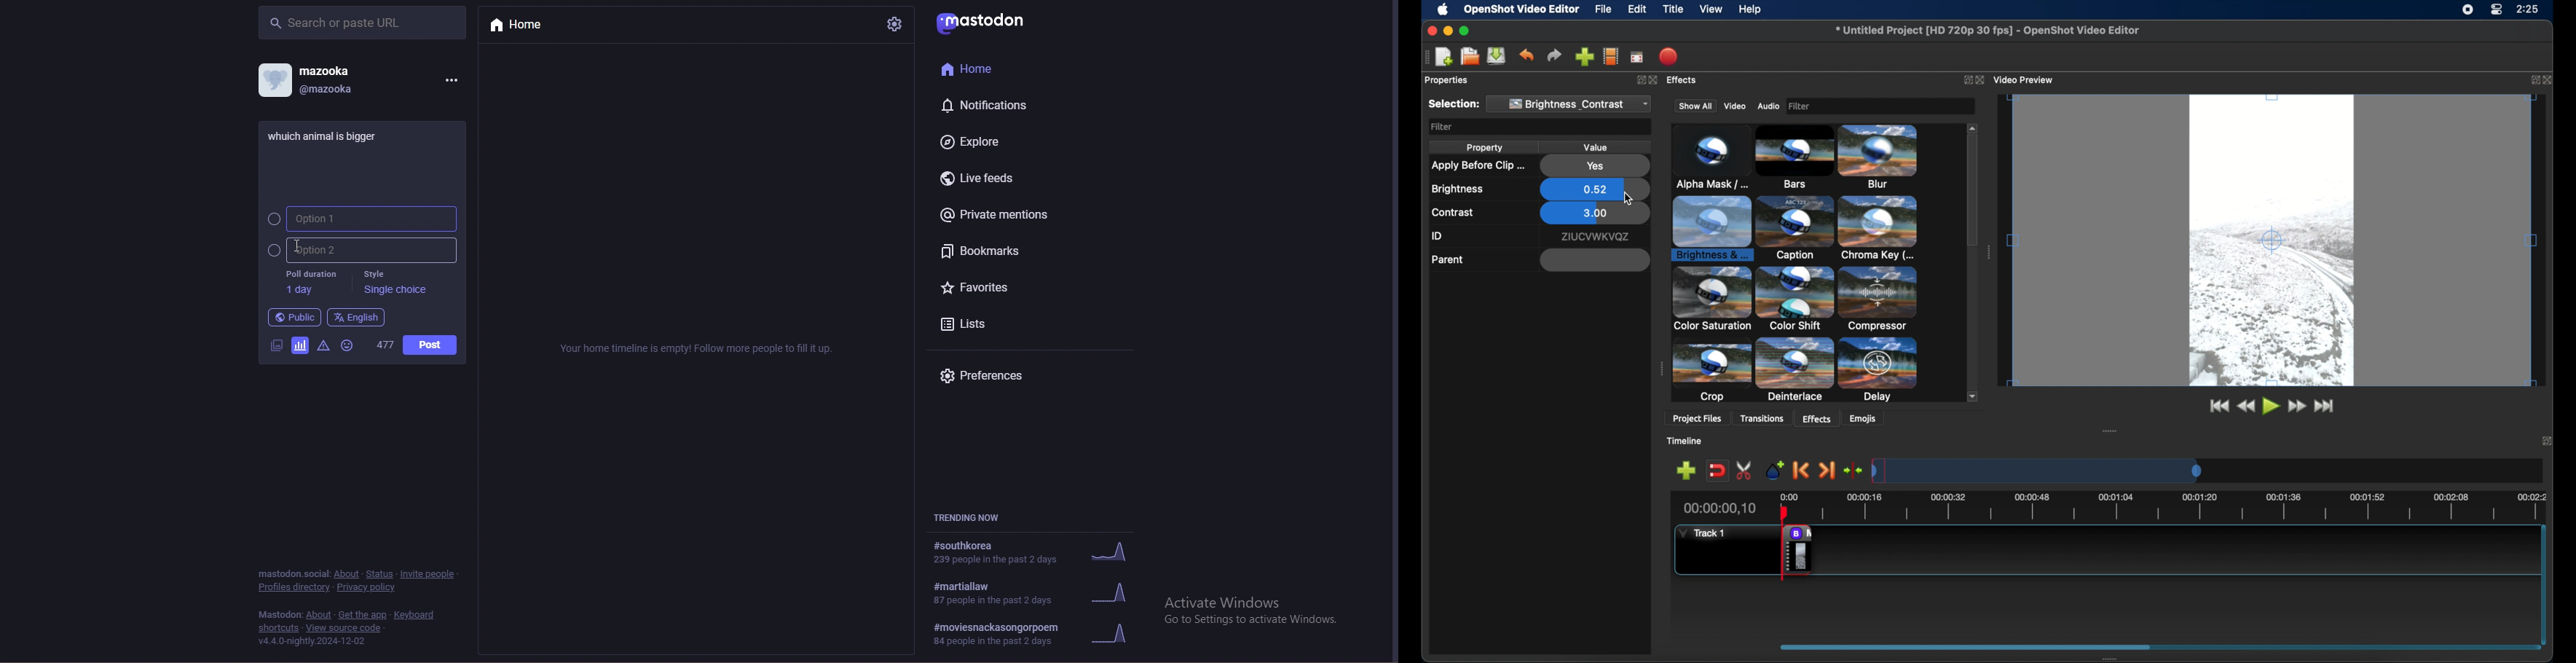 The width and height of the screenshot is (2576, 672). What do you see at coordinates (990, 323) in the screenshot?
I see `lists` at bounding box center [990, 323].